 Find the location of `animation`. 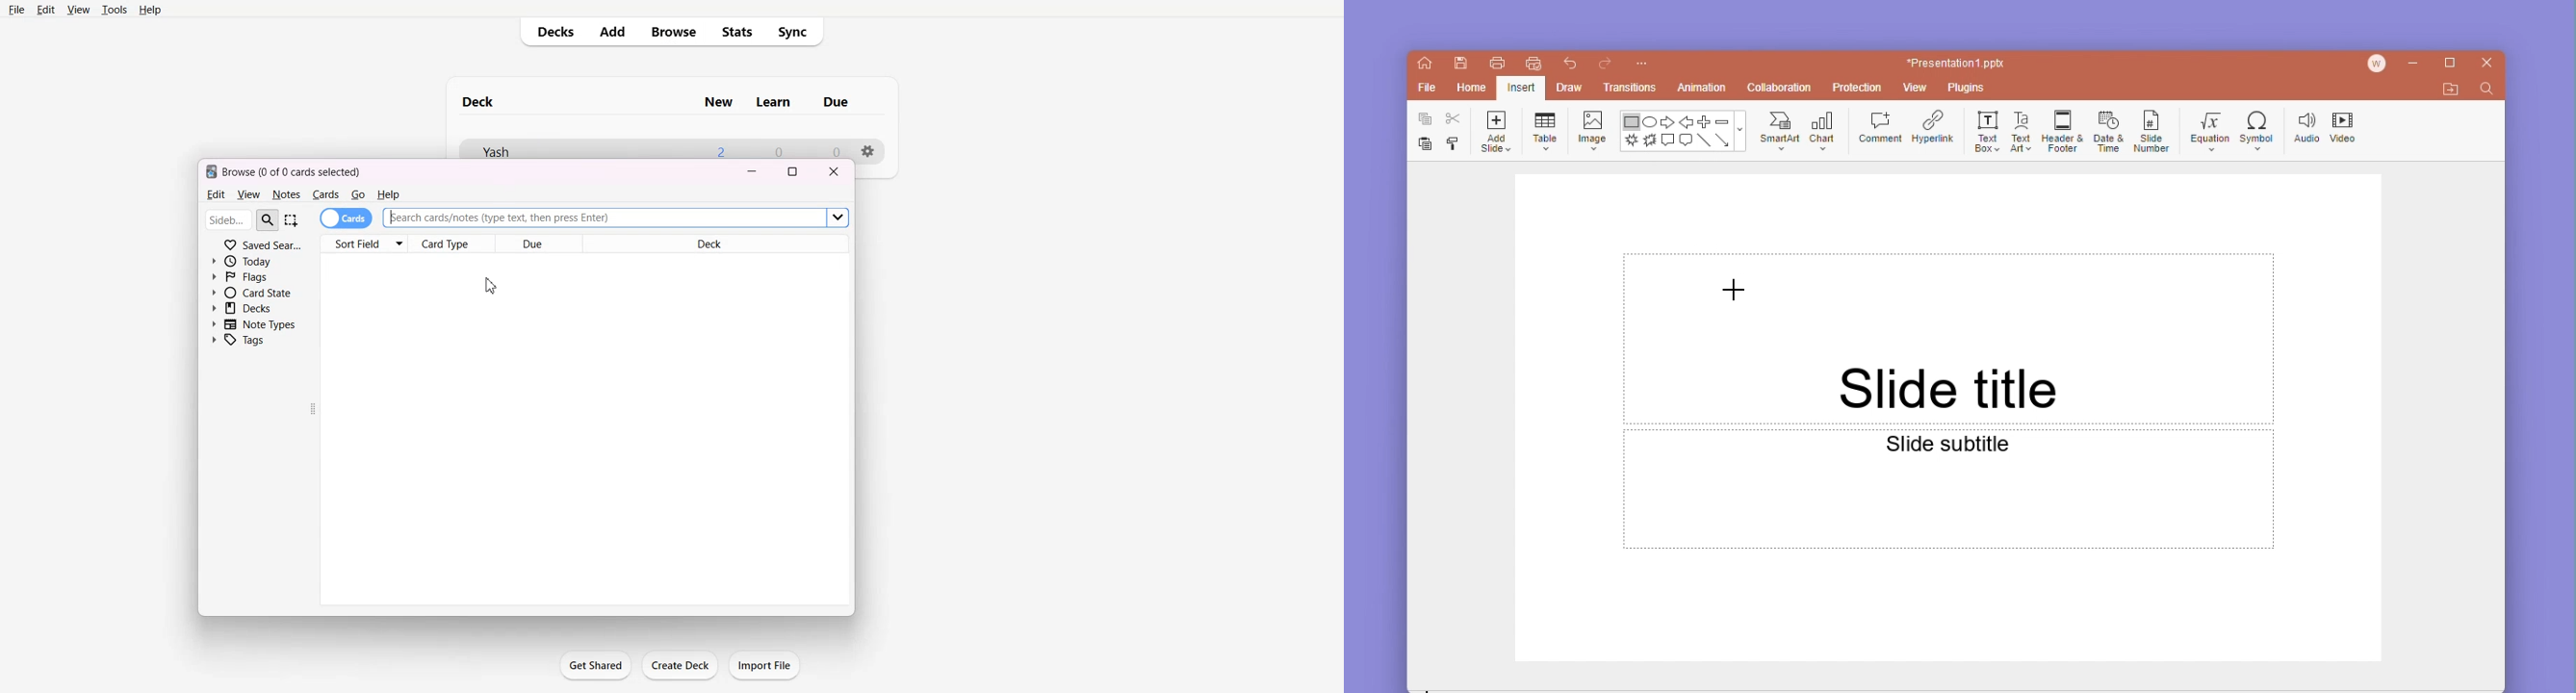

animation is located at coordinates (1702, 87).